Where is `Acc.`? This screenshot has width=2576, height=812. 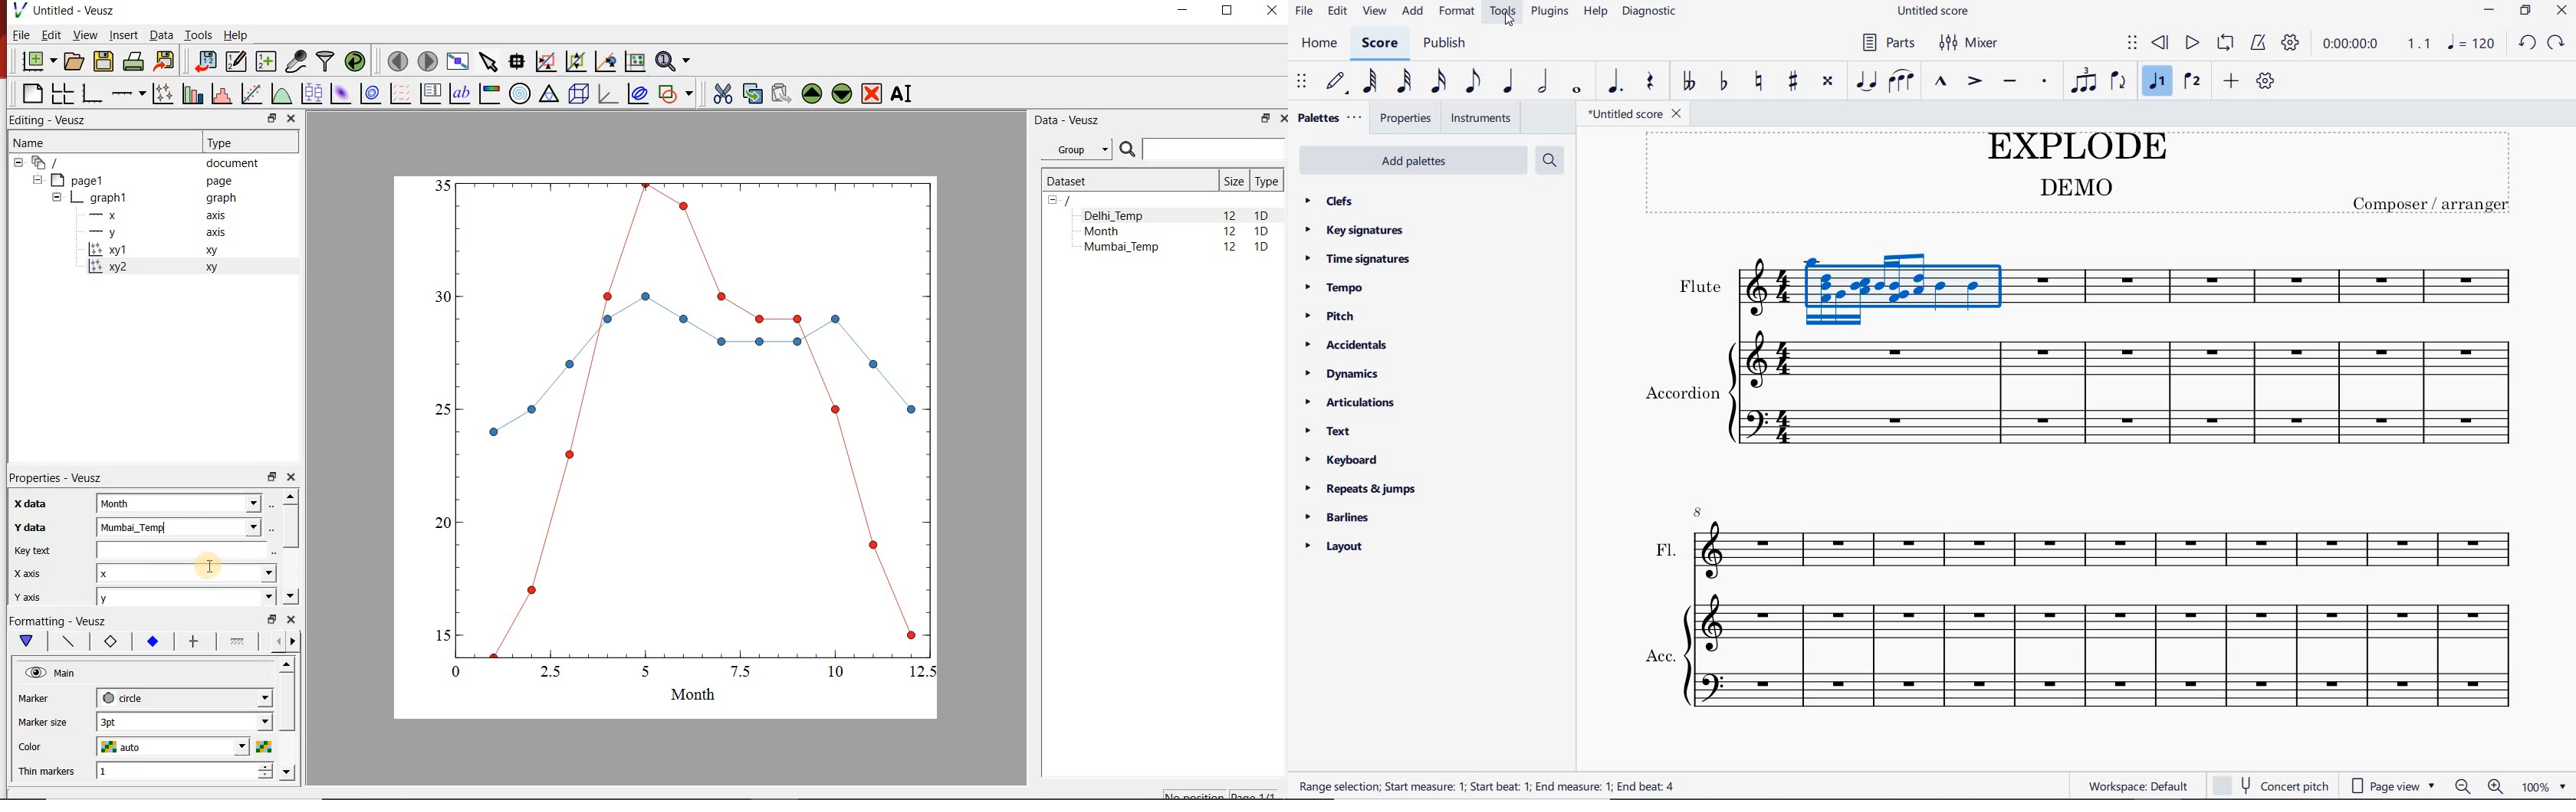 Acc. is located at coordinates (2083, 657).